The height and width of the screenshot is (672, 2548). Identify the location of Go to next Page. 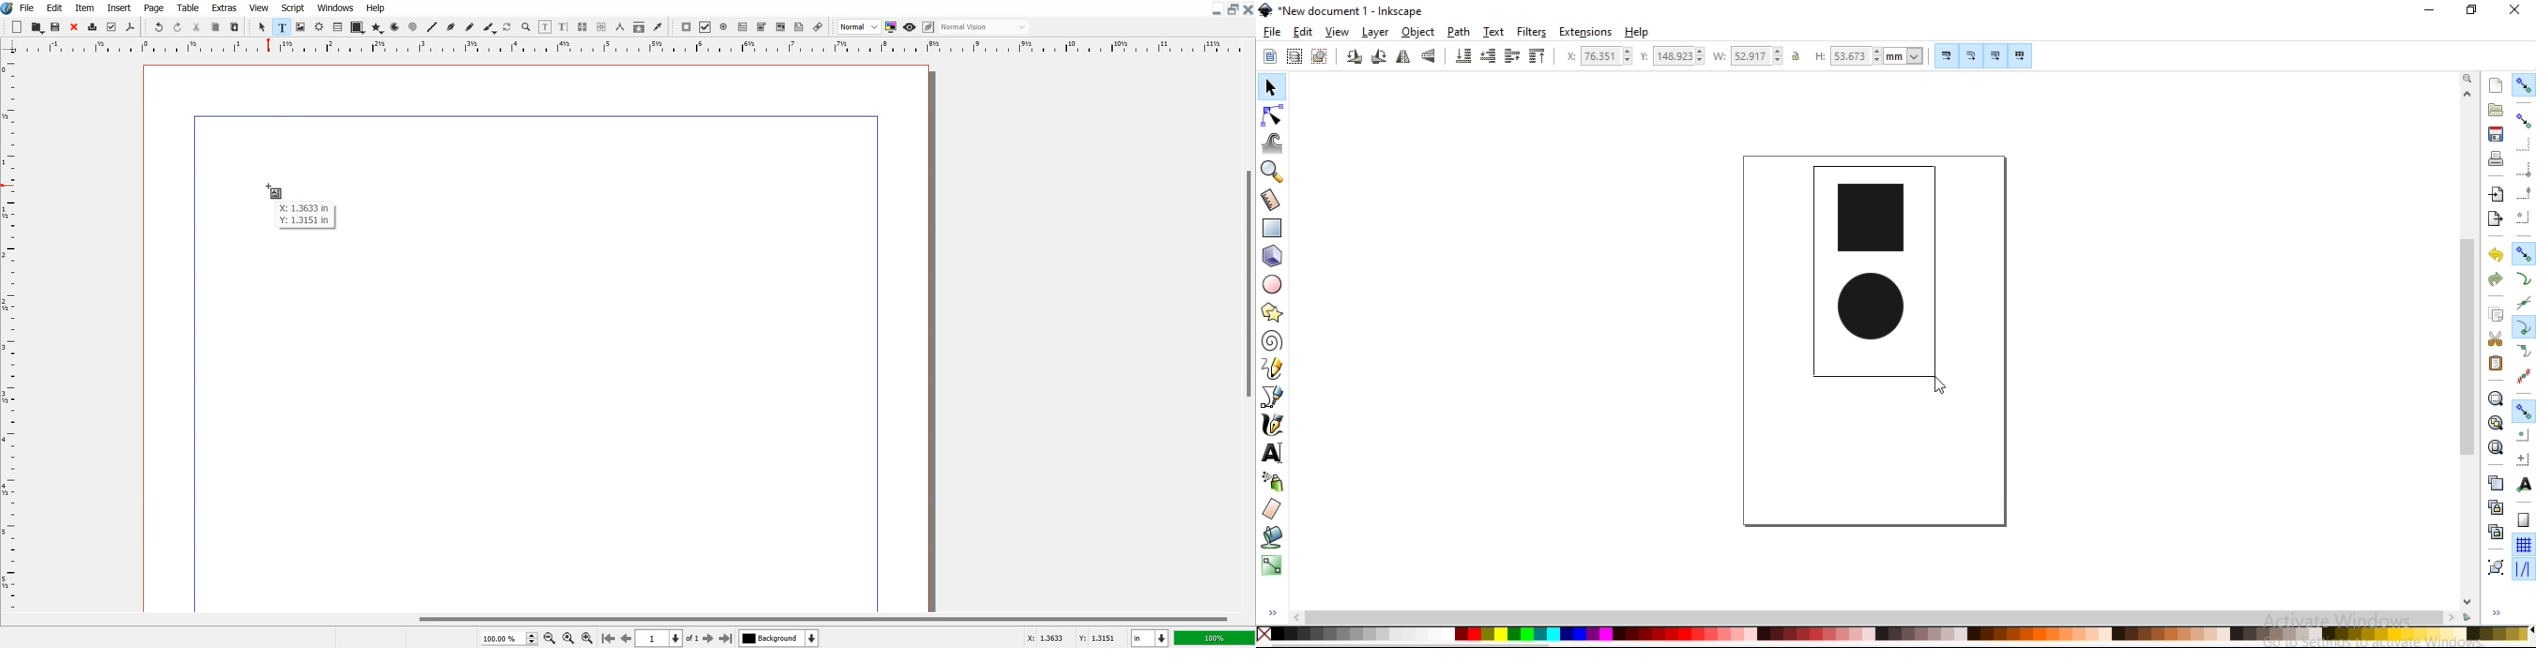
(709, 639).